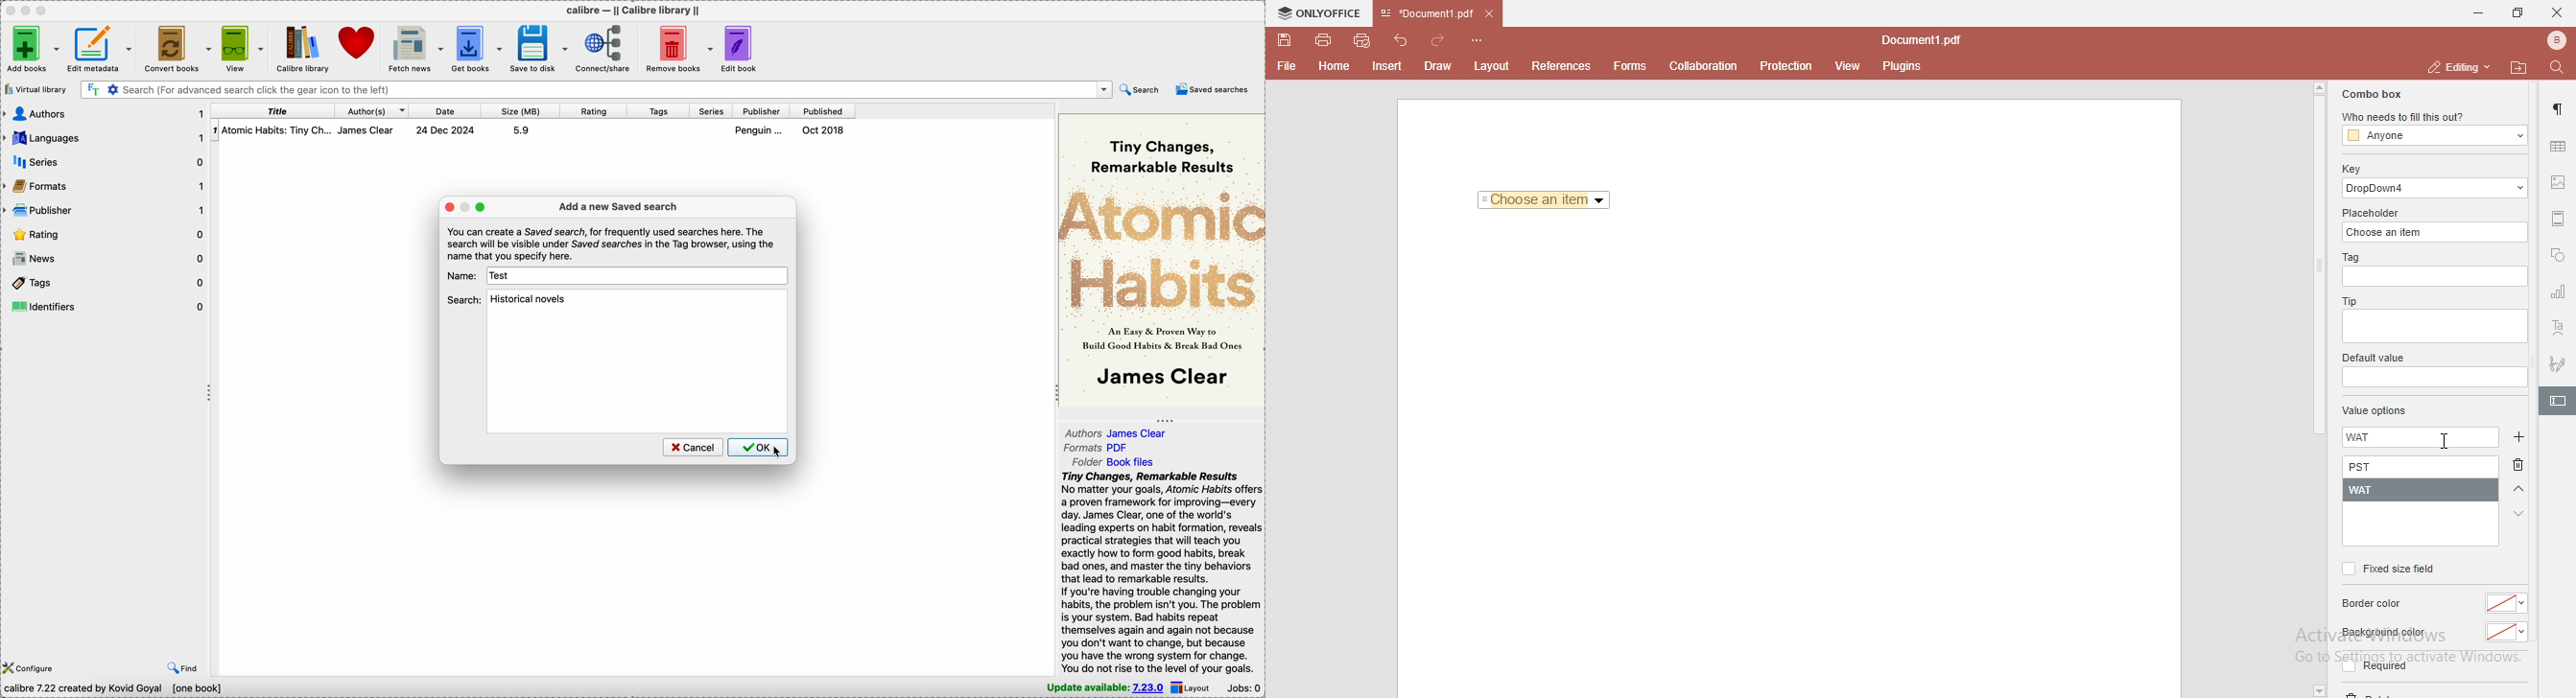 The image size is (2576, 700). I want to click on editing, so click(2456, 66).